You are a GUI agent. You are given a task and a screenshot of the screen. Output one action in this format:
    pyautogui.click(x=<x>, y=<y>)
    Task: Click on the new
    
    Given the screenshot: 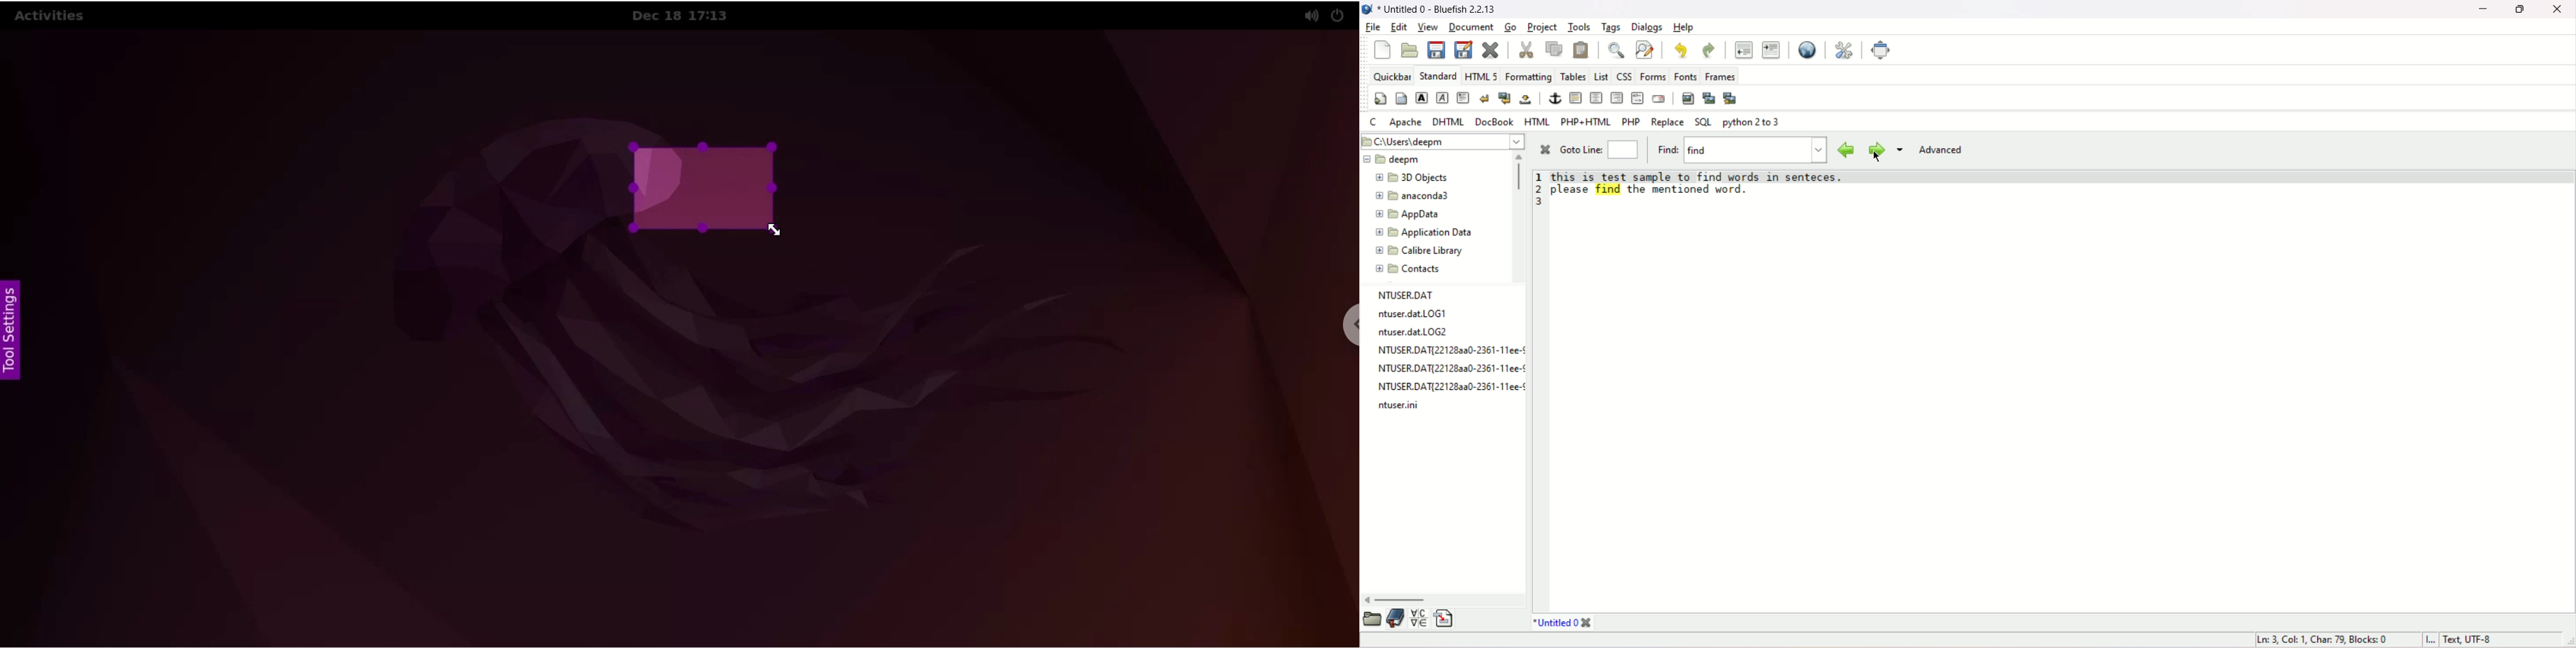 What is the action you would take?
    pyautogui.click(x=1383, y=49)
    